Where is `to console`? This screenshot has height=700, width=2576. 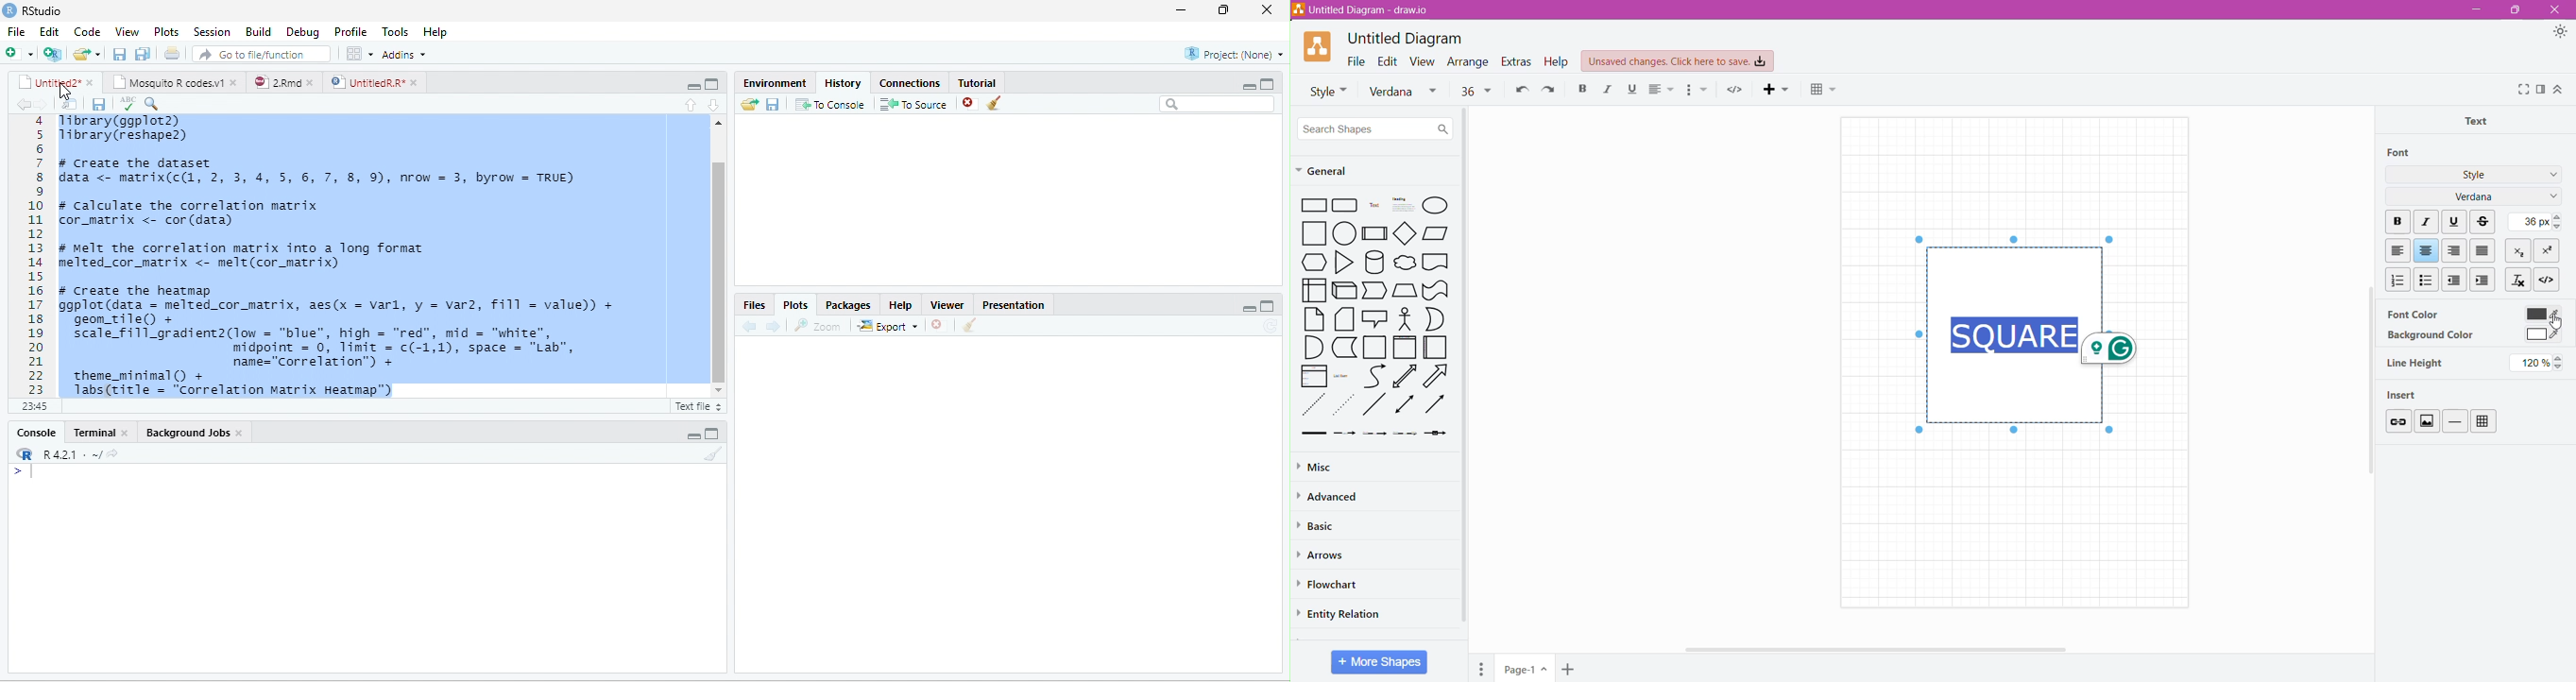 to console is located at coordinates (831, 106).